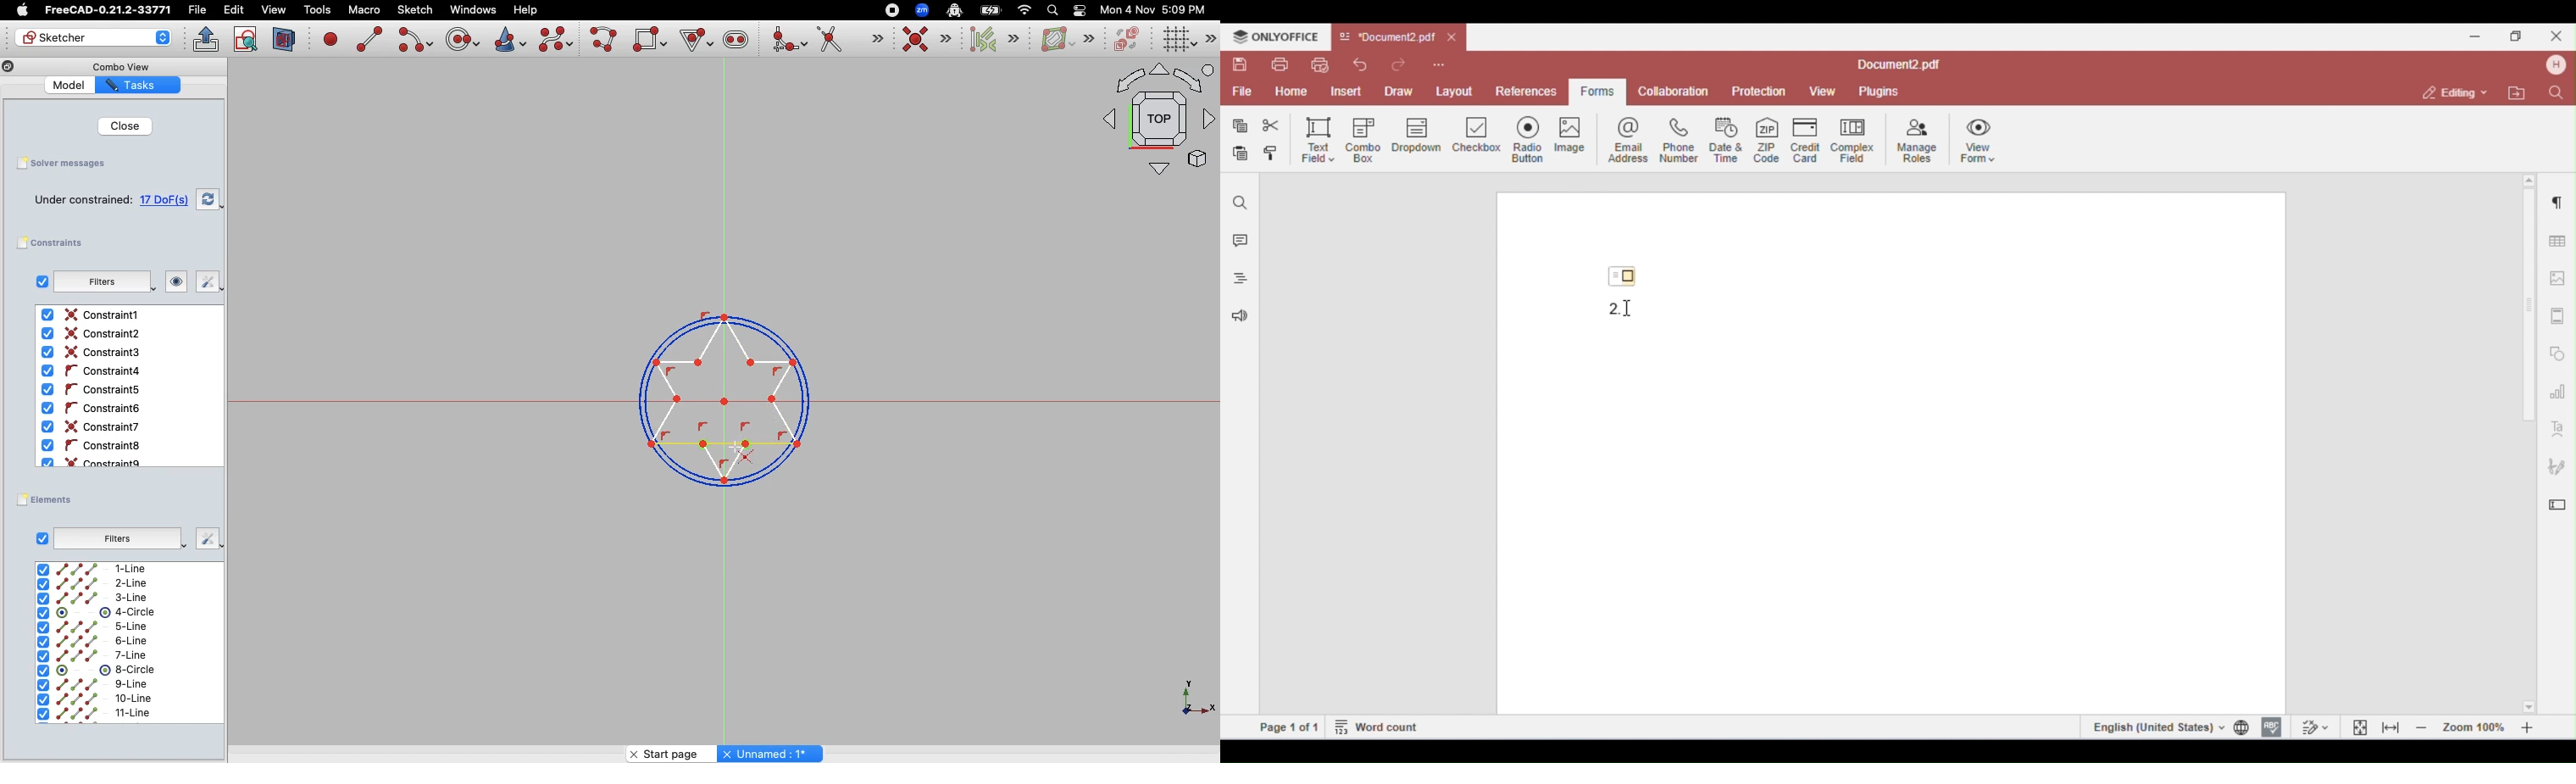  I want to click on Trim edge, so click(850, 41).